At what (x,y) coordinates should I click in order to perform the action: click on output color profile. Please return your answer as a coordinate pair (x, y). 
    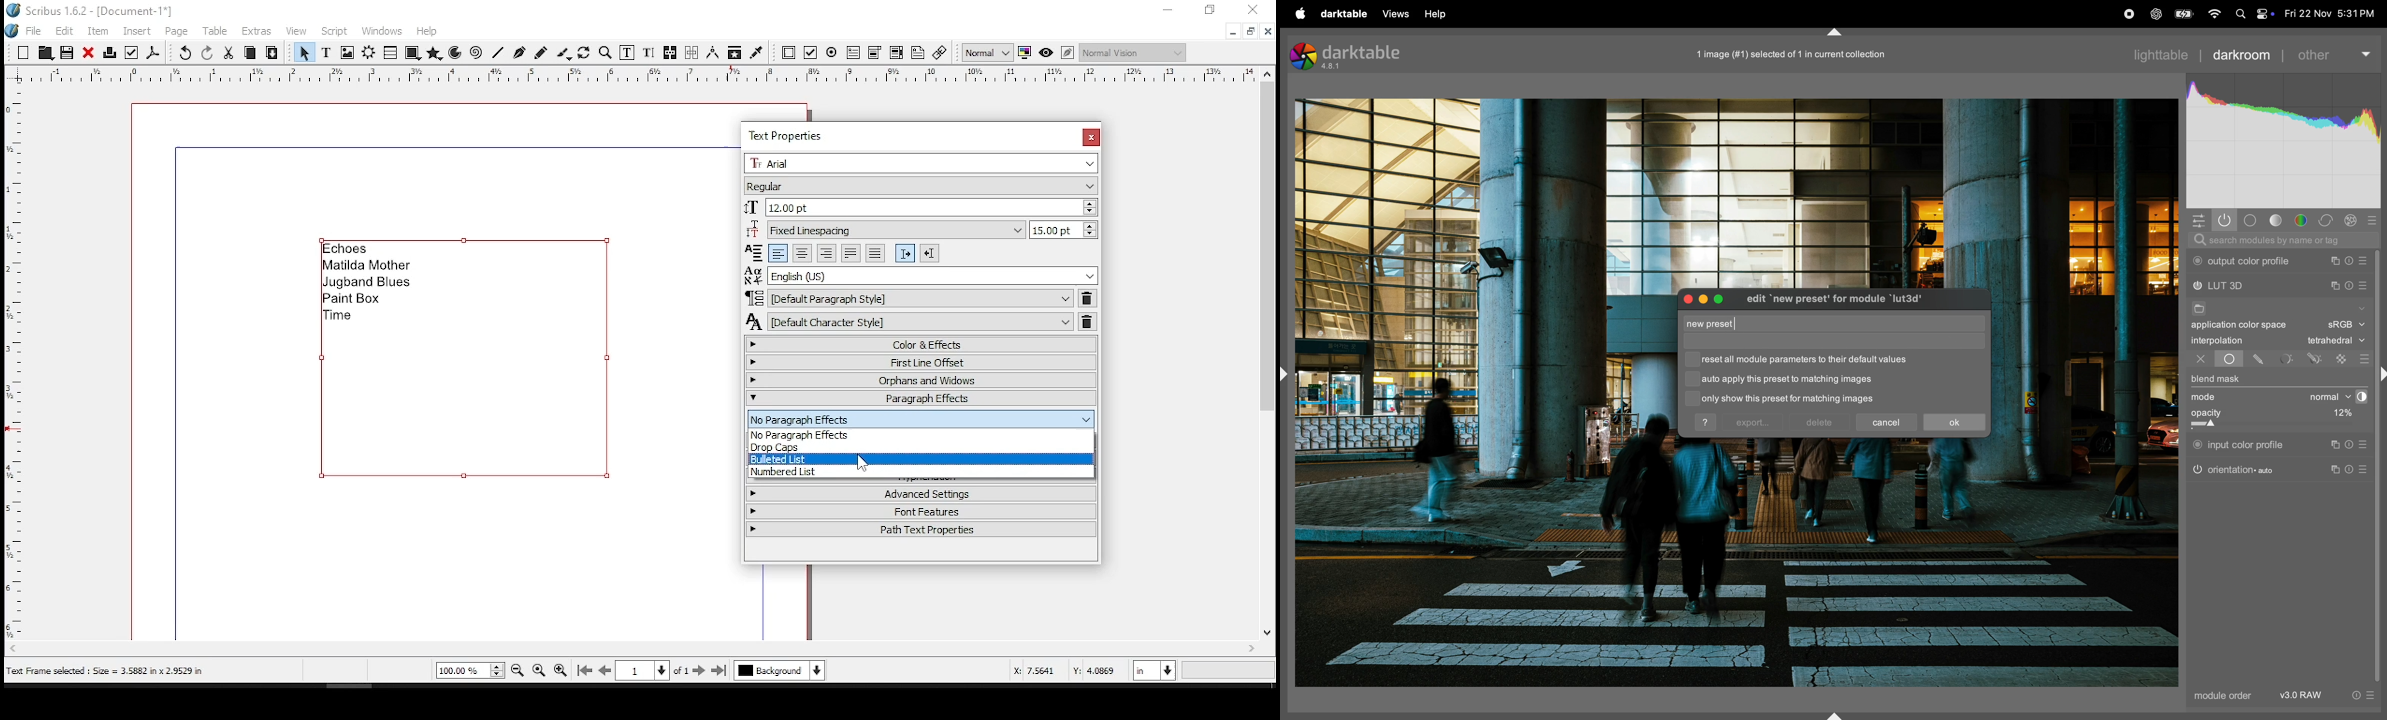
    Looking at the image, I should click on (2244, 261).